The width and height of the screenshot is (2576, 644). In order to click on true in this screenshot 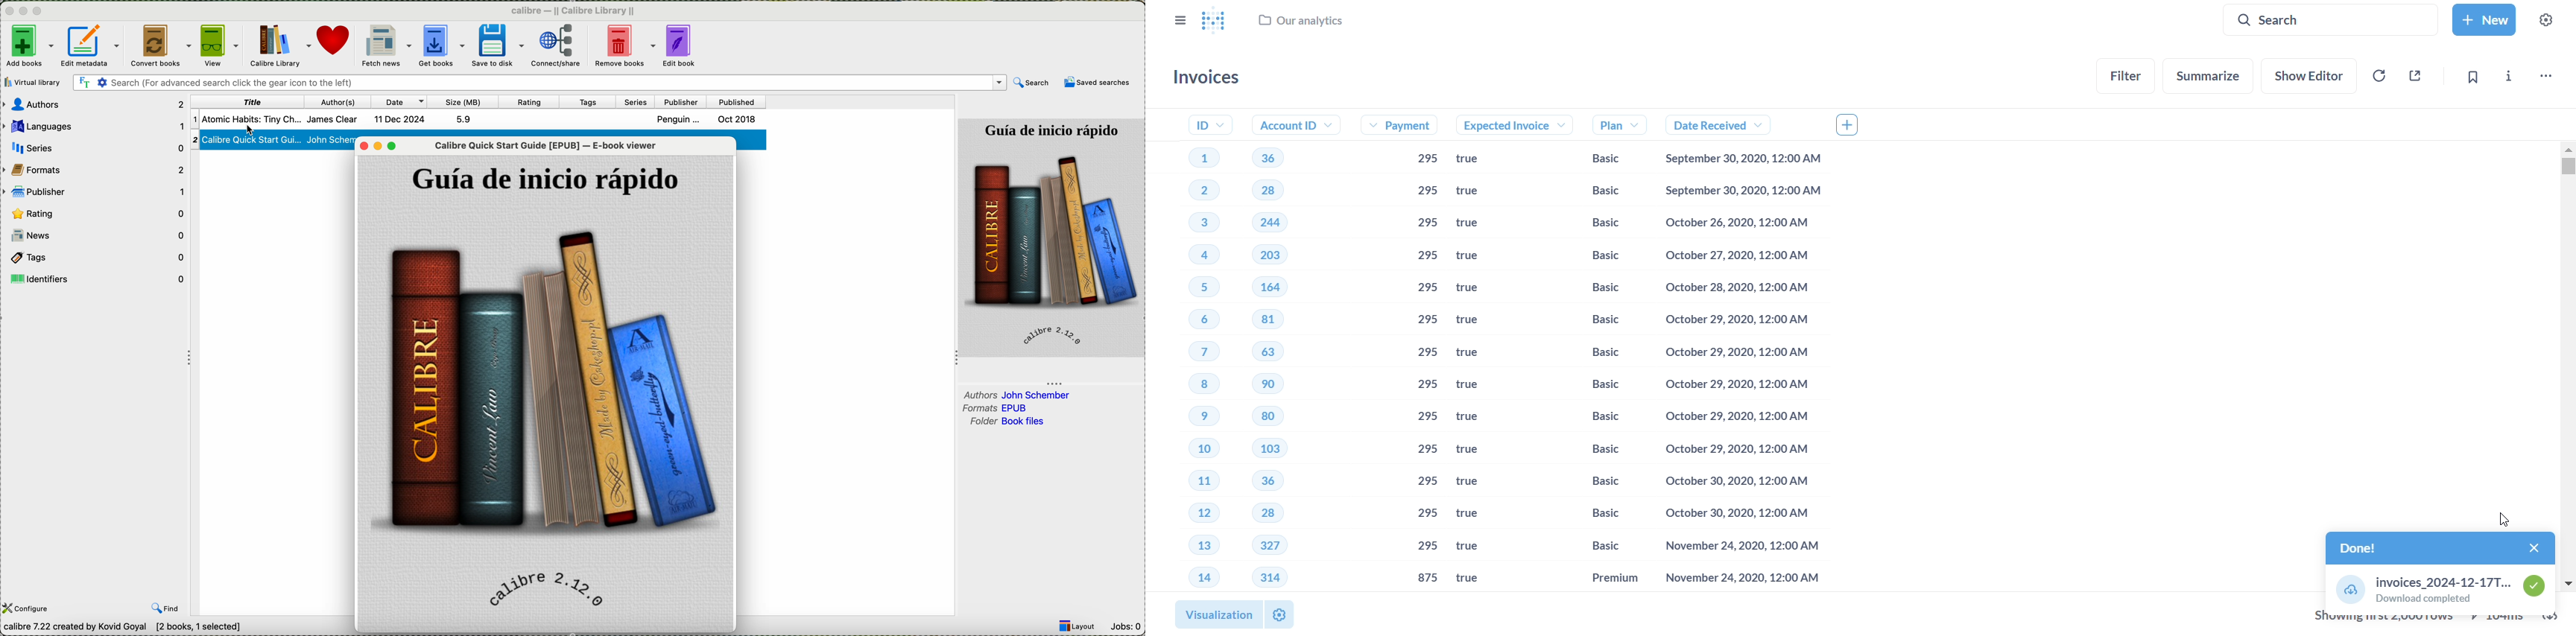, I will do `click(1478, 319)`.